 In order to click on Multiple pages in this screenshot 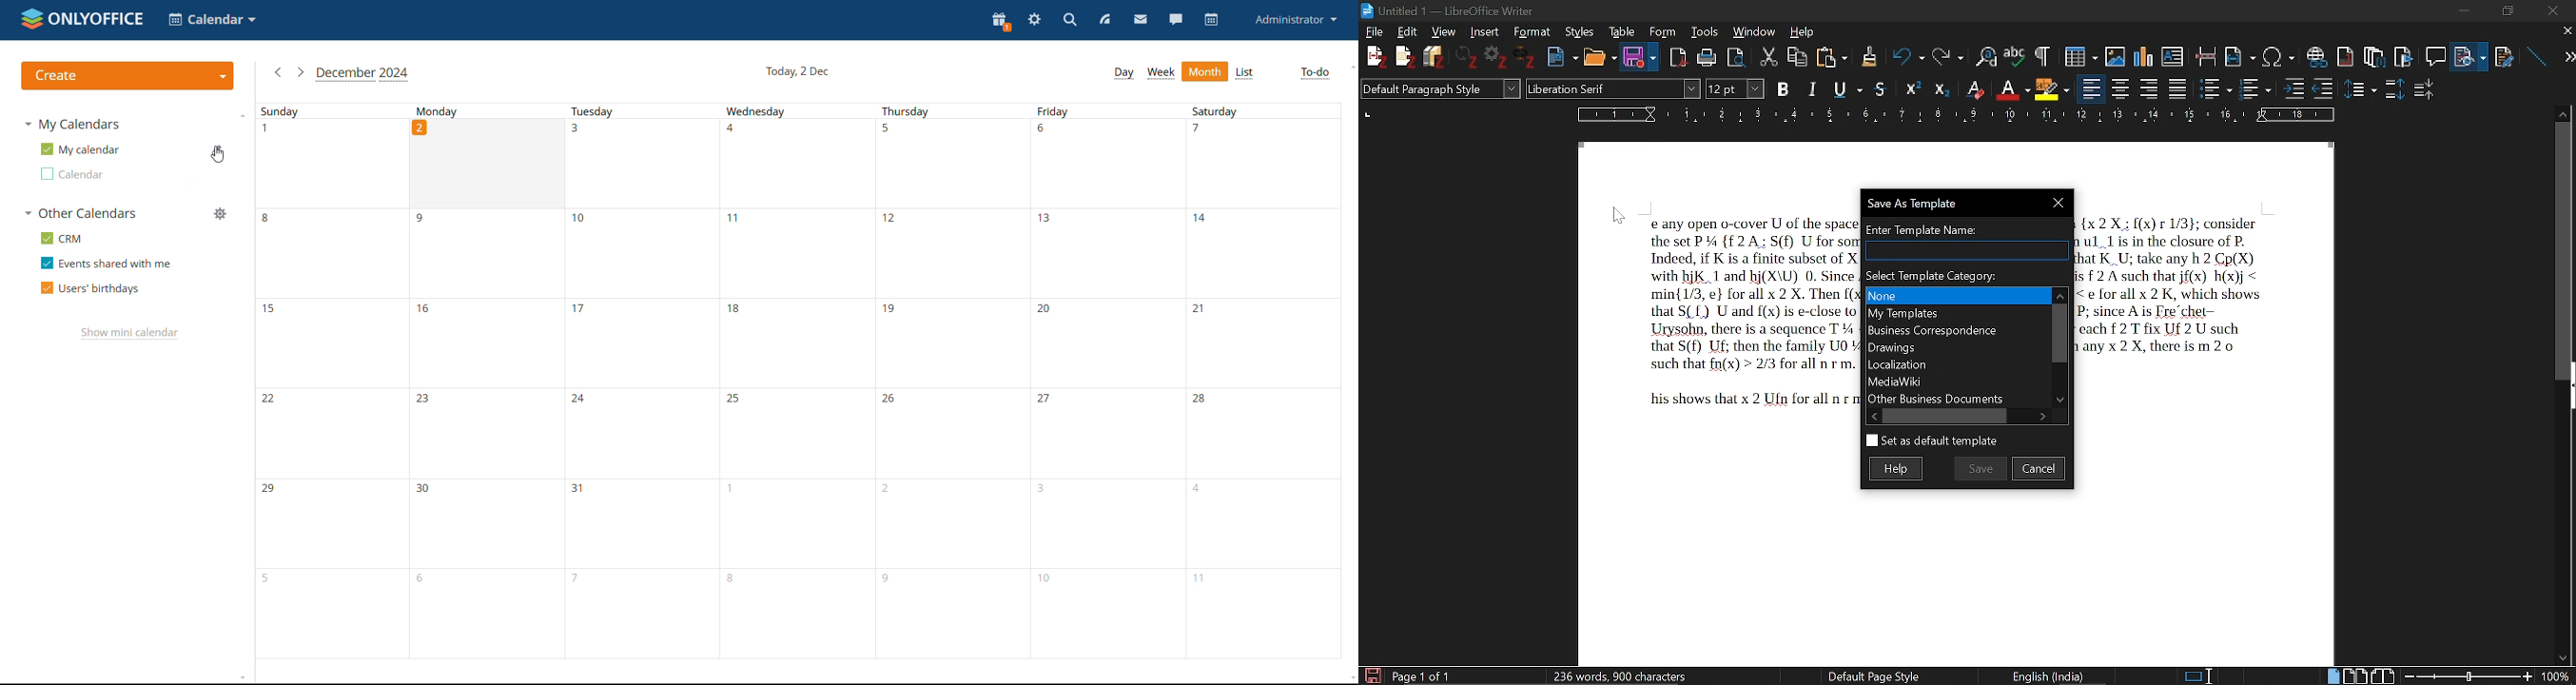, I will do `click(2358, 675)`.